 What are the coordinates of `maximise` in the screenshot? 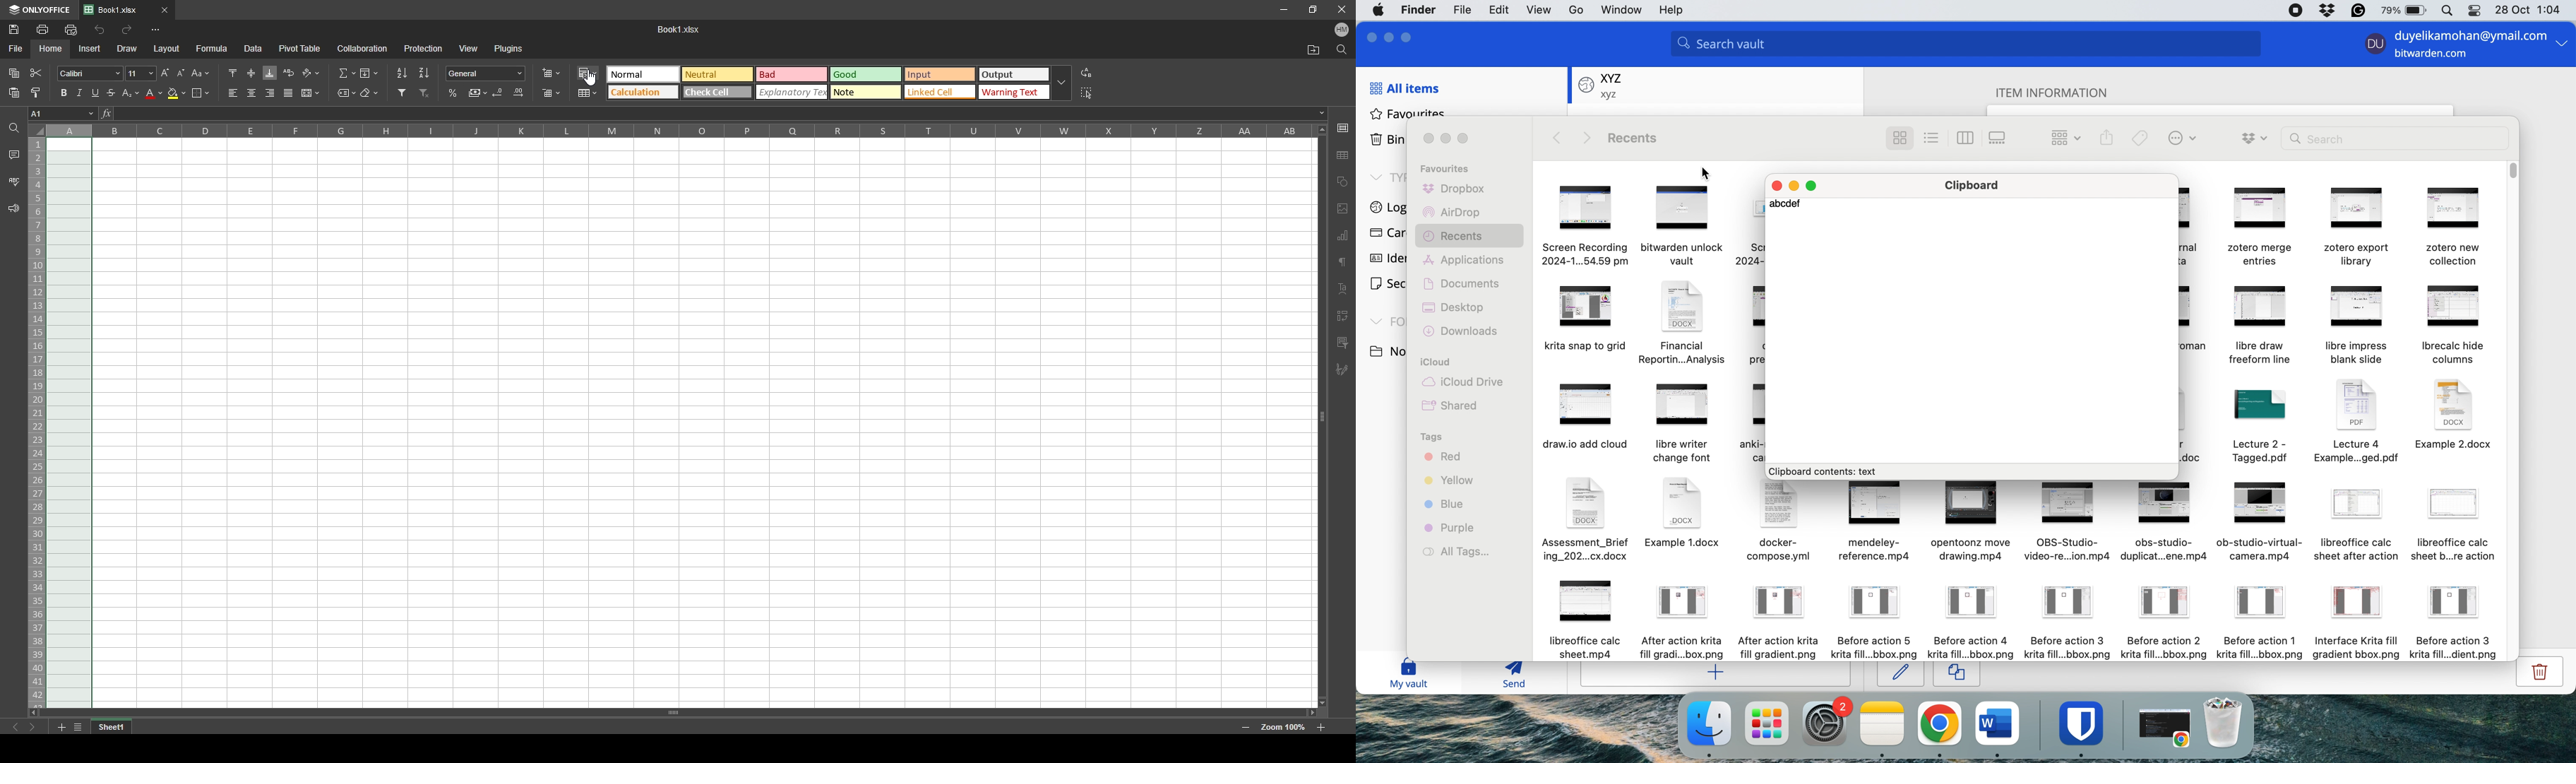 It's located at (1468, 139).